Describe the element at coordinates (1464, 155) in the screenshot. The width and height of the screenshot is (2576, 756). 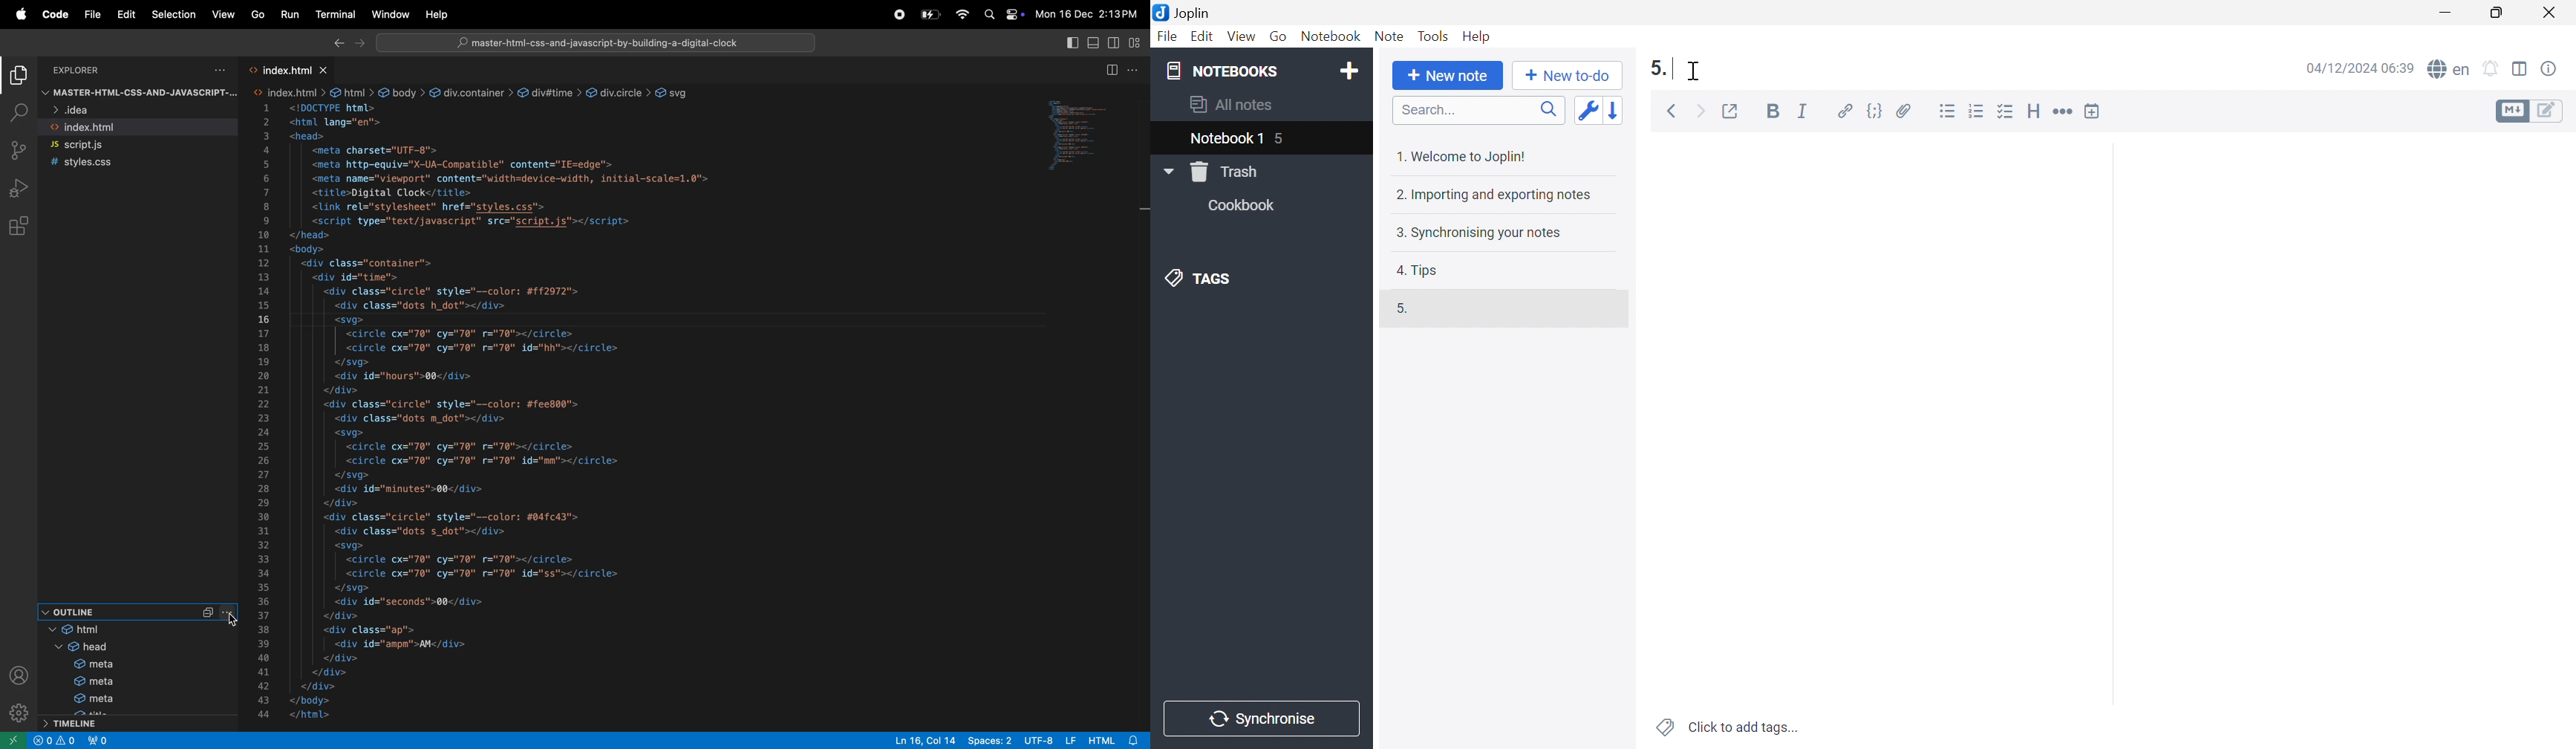
I see `1. Welcome to Joplin!` at that location.